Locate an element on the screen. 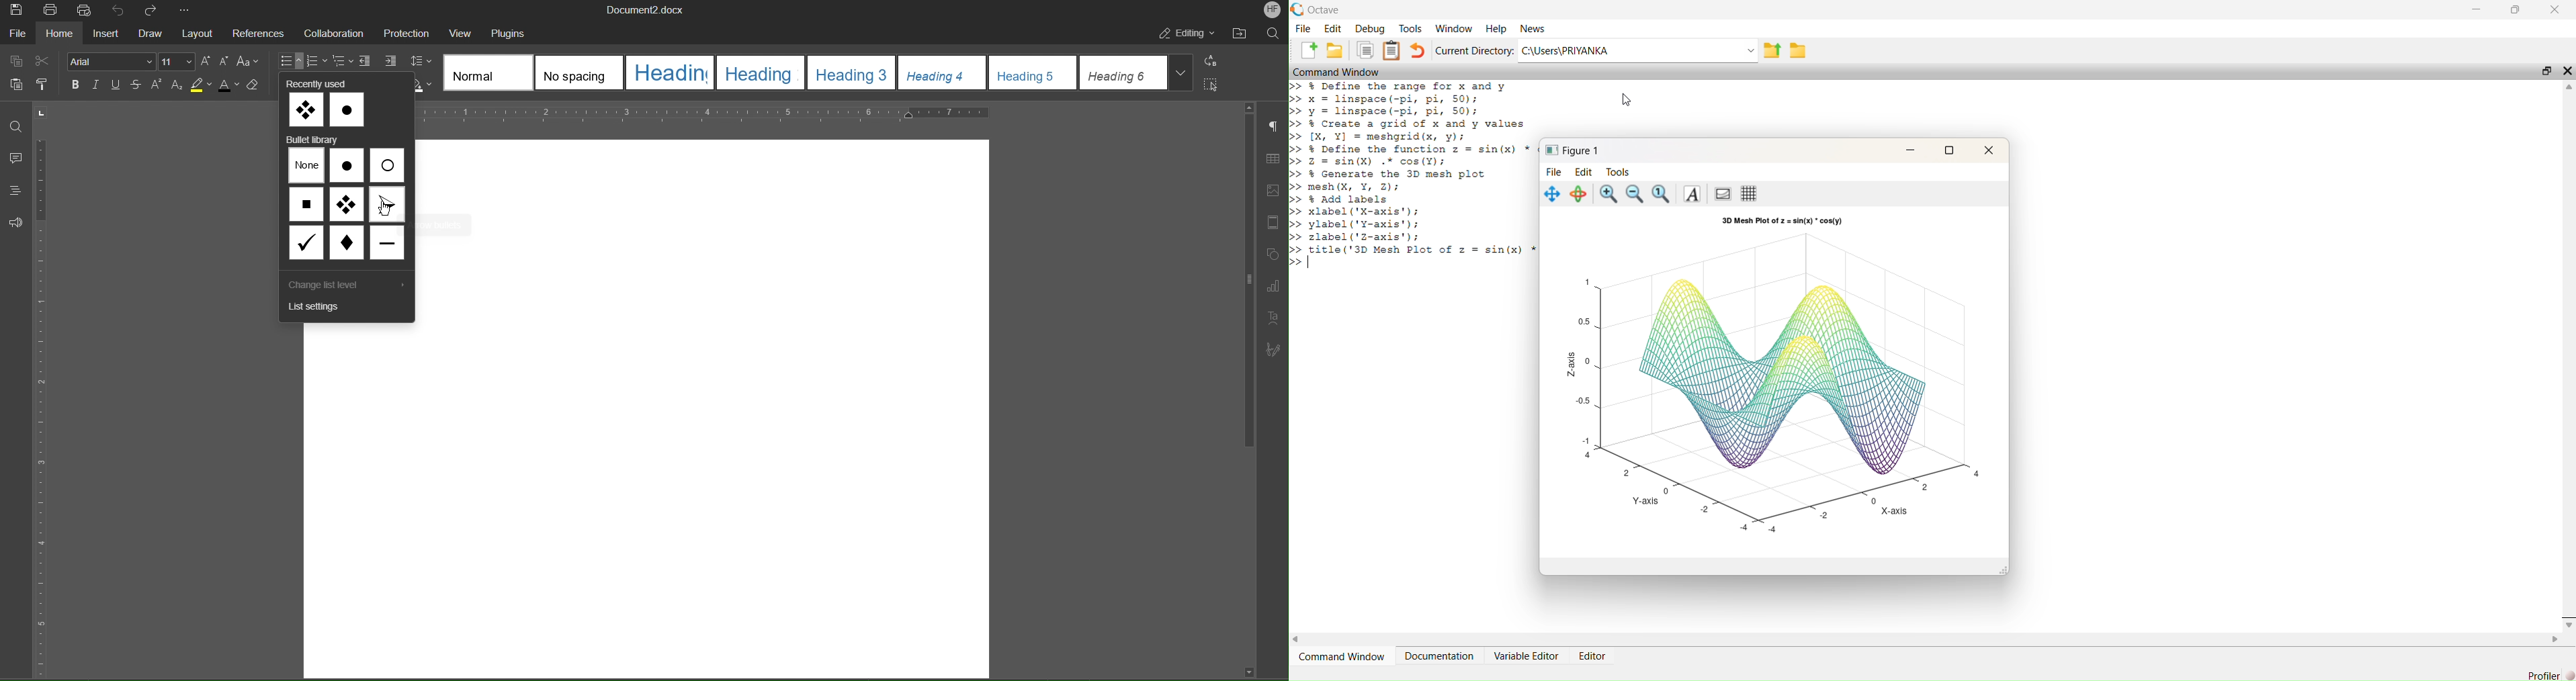 This screenshot has height=700, width=2576. Square is located at coordinates (307, 206).